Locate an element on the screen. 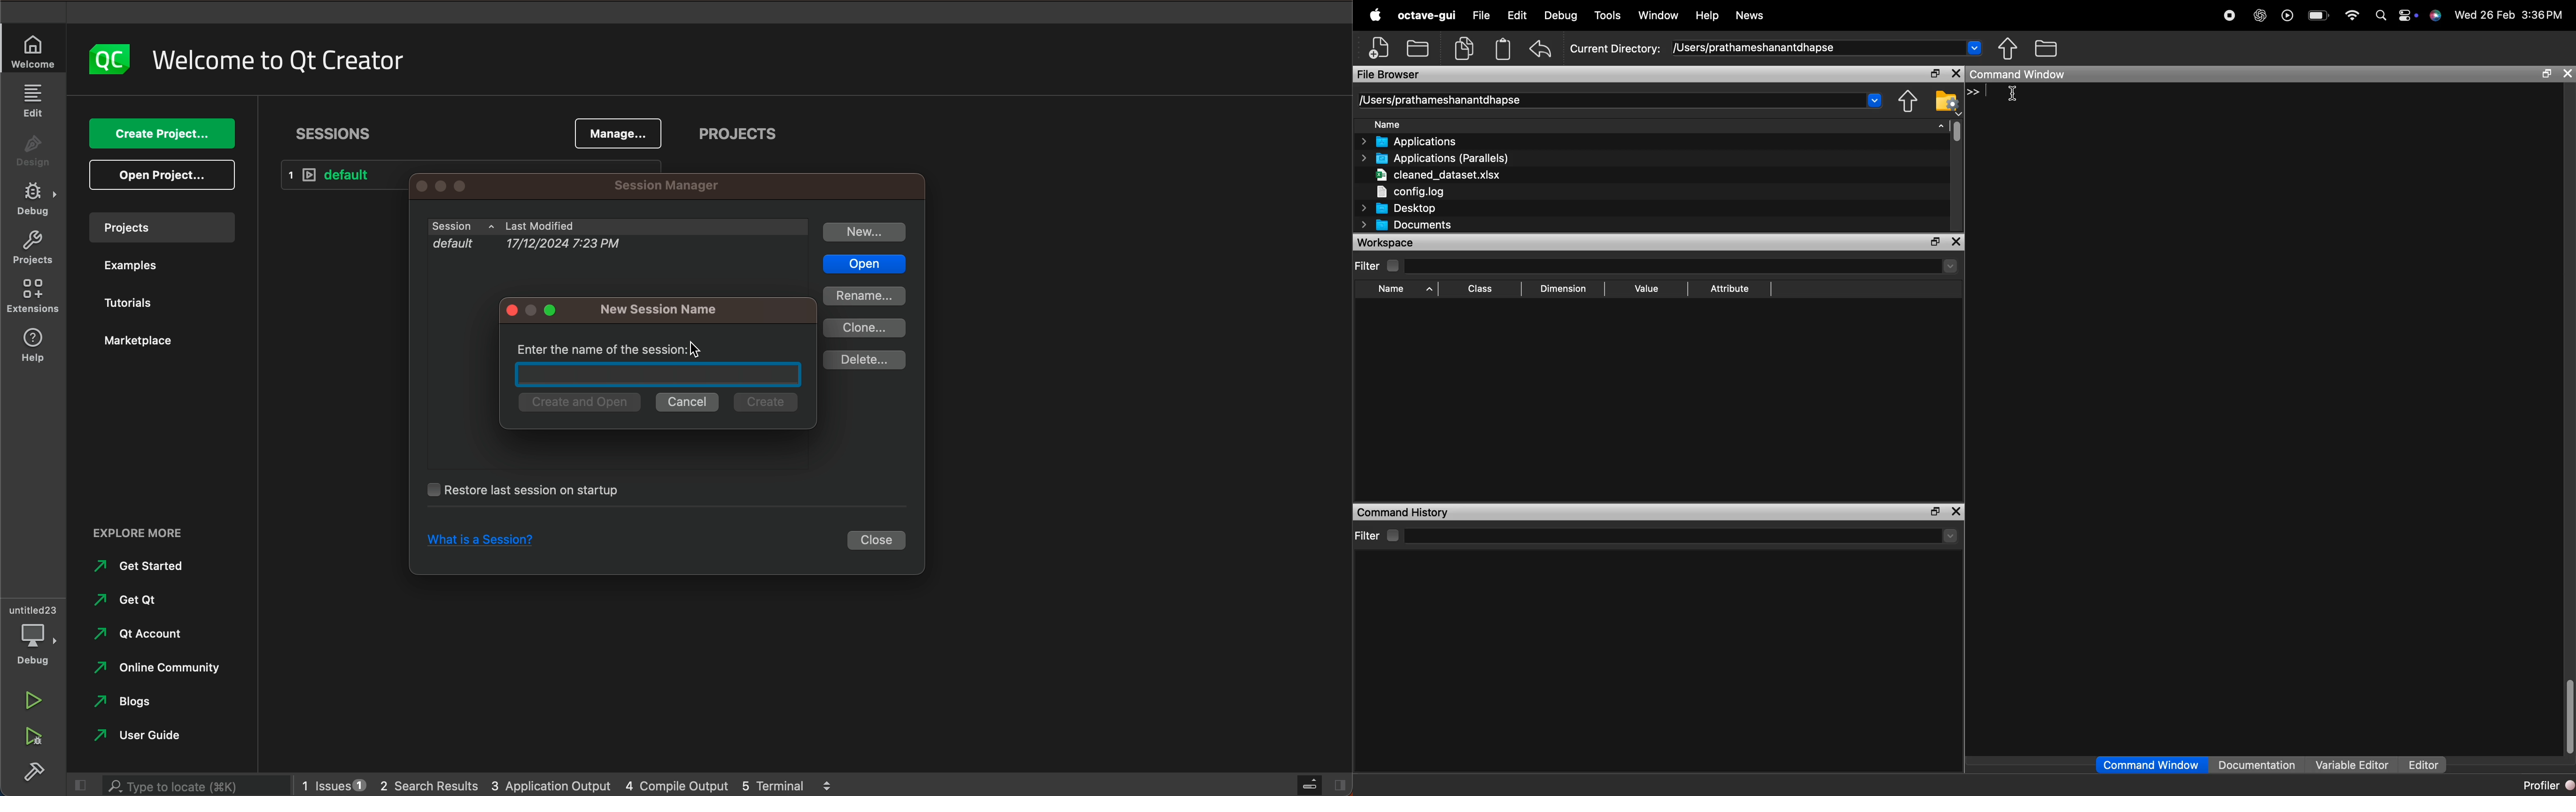 The width and height of the screenshot is (2576, 812). Editor is located at coordinates (2426, 764).